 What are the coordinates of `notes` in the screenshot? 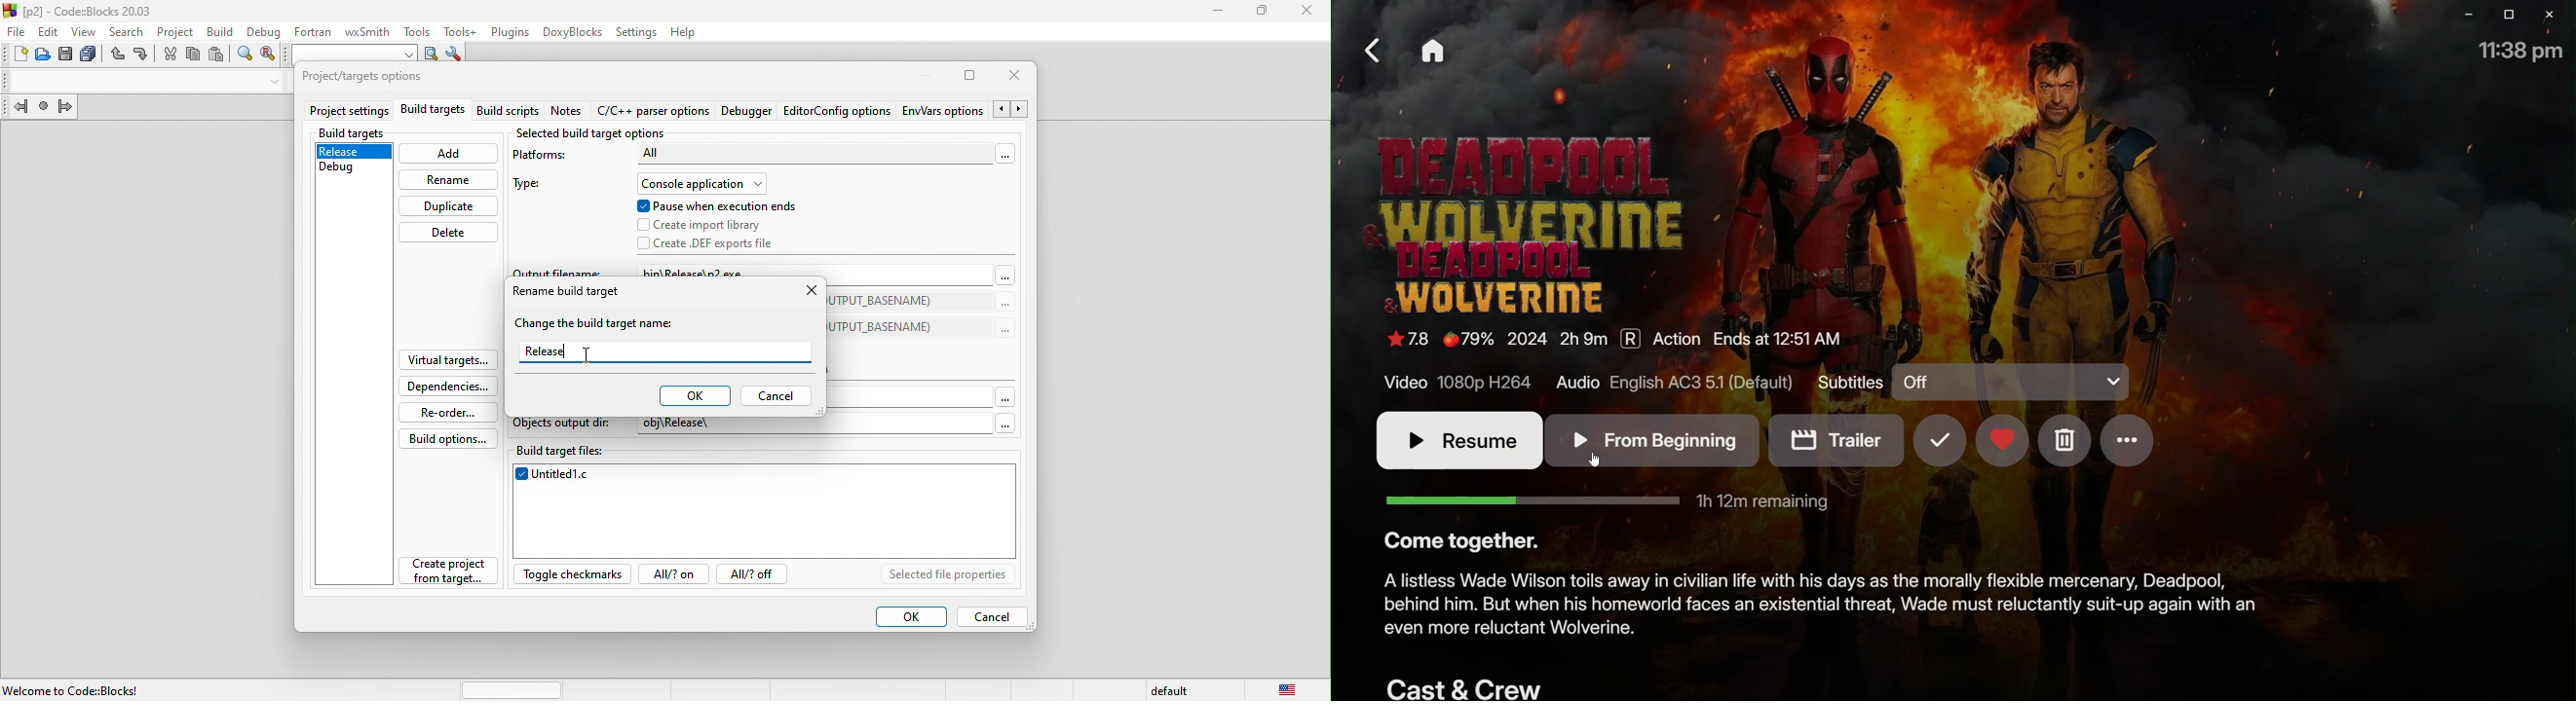 It's located at (574, 112).